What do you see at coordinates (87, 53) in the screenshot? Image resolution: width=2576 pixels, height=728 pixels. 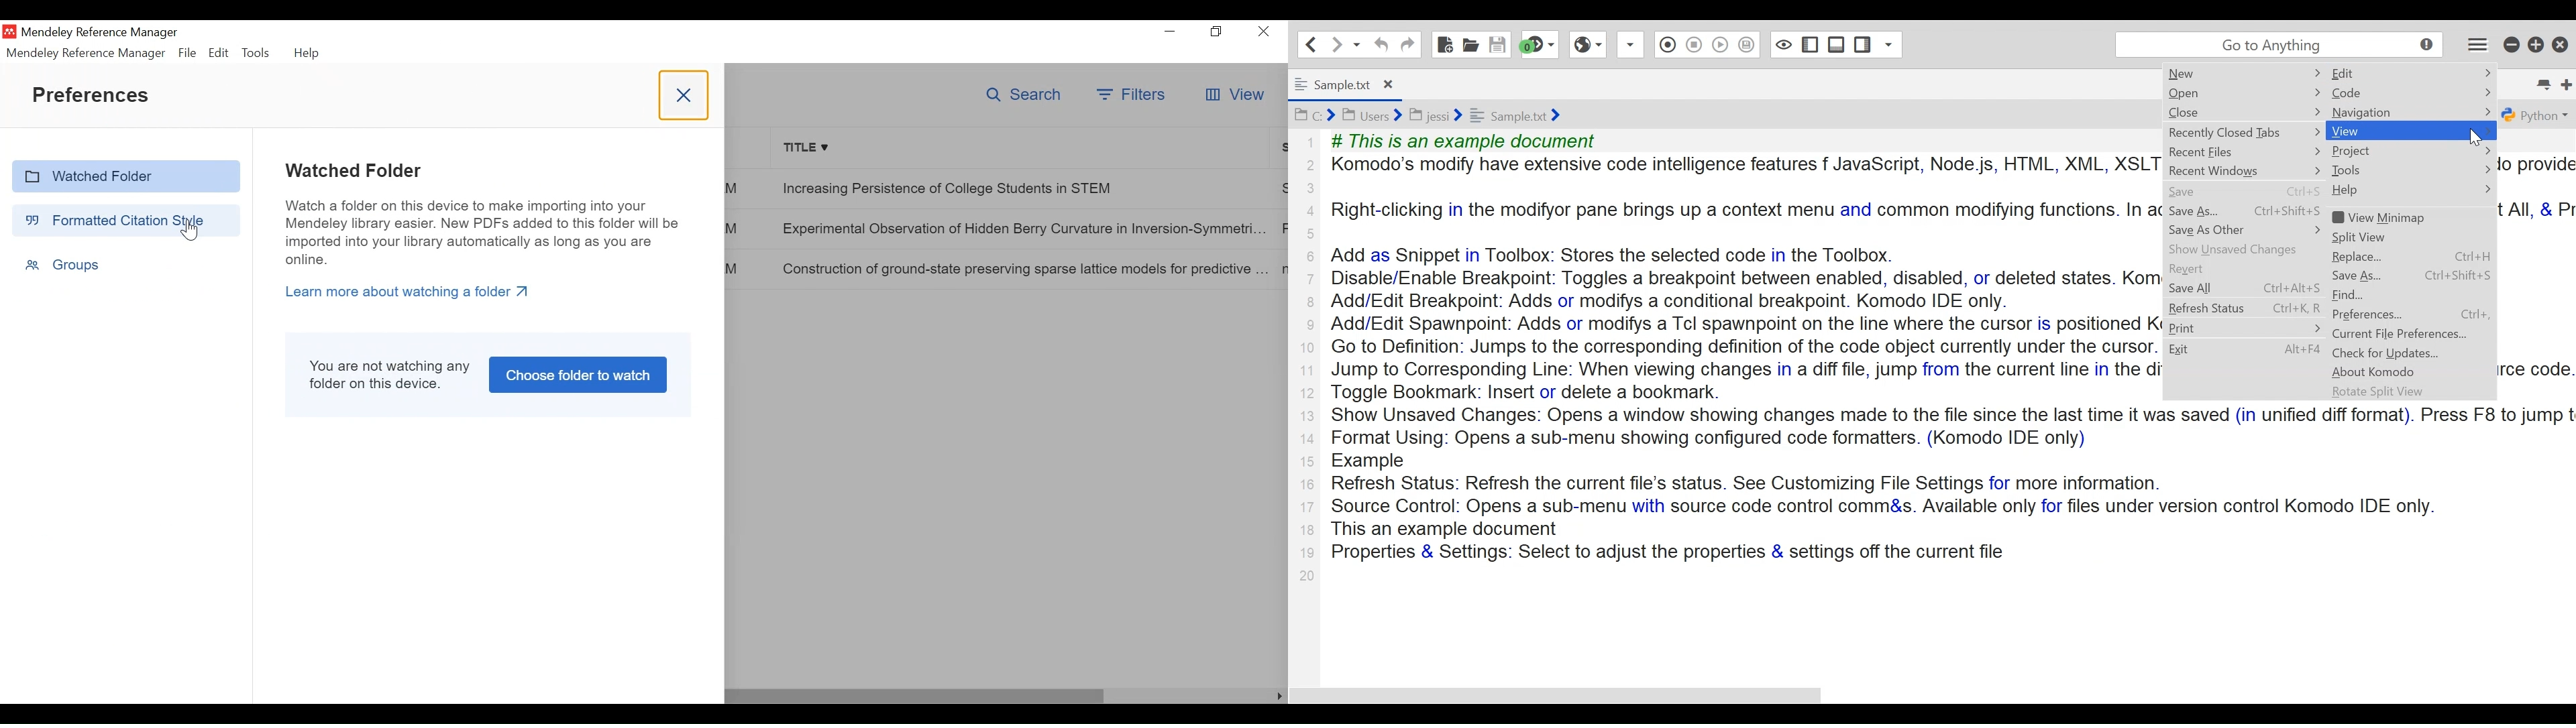 I see `Mendeley Reference Manager` at bounding box center [87, 53].